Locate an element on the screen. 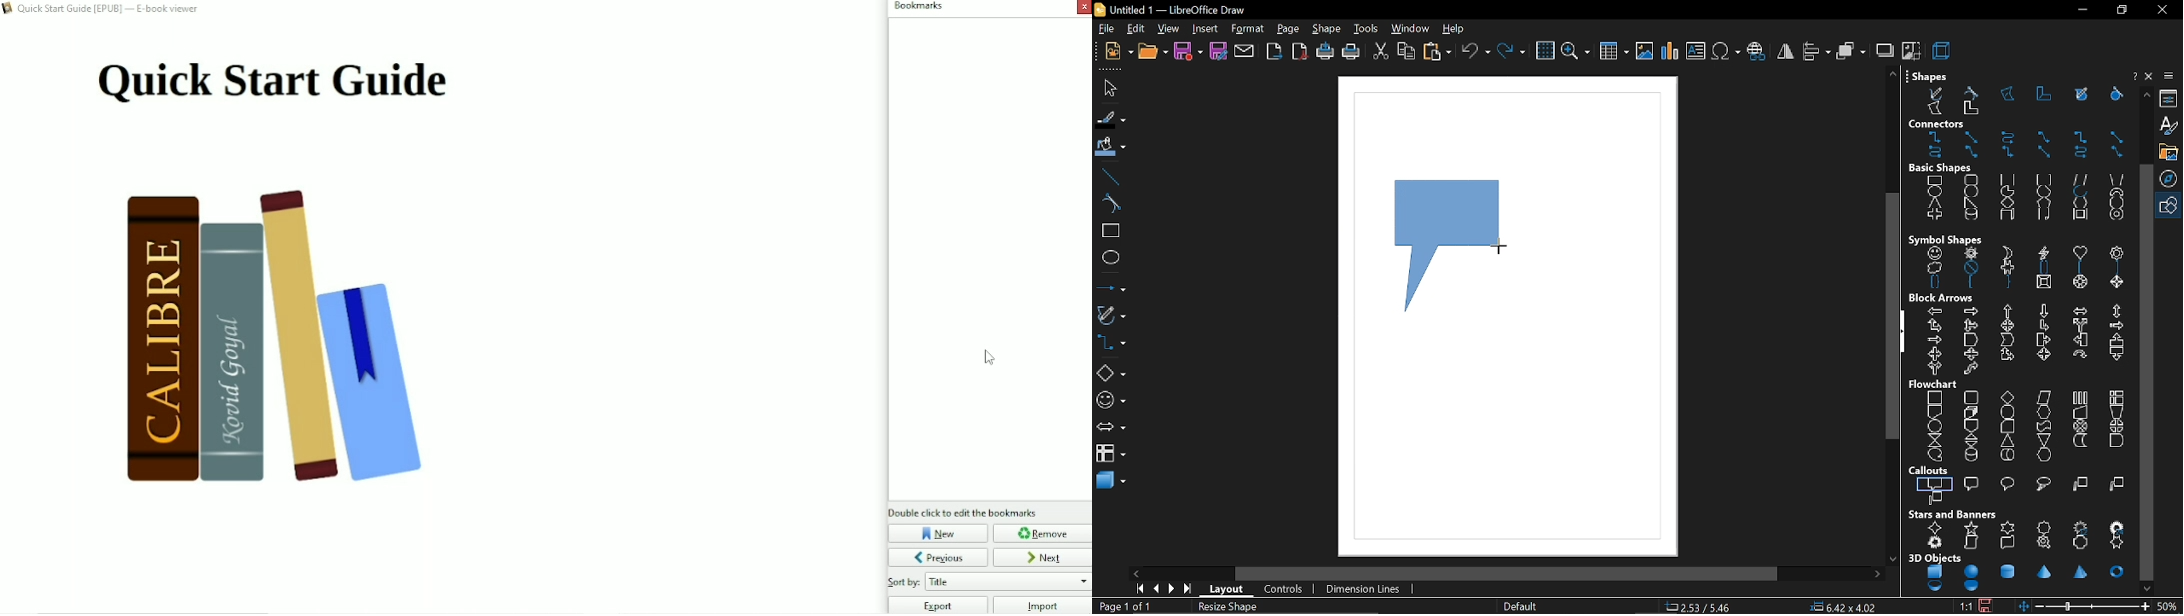 The image size is (2184, 616). basic shapes is located at coordinates (1111, 374).